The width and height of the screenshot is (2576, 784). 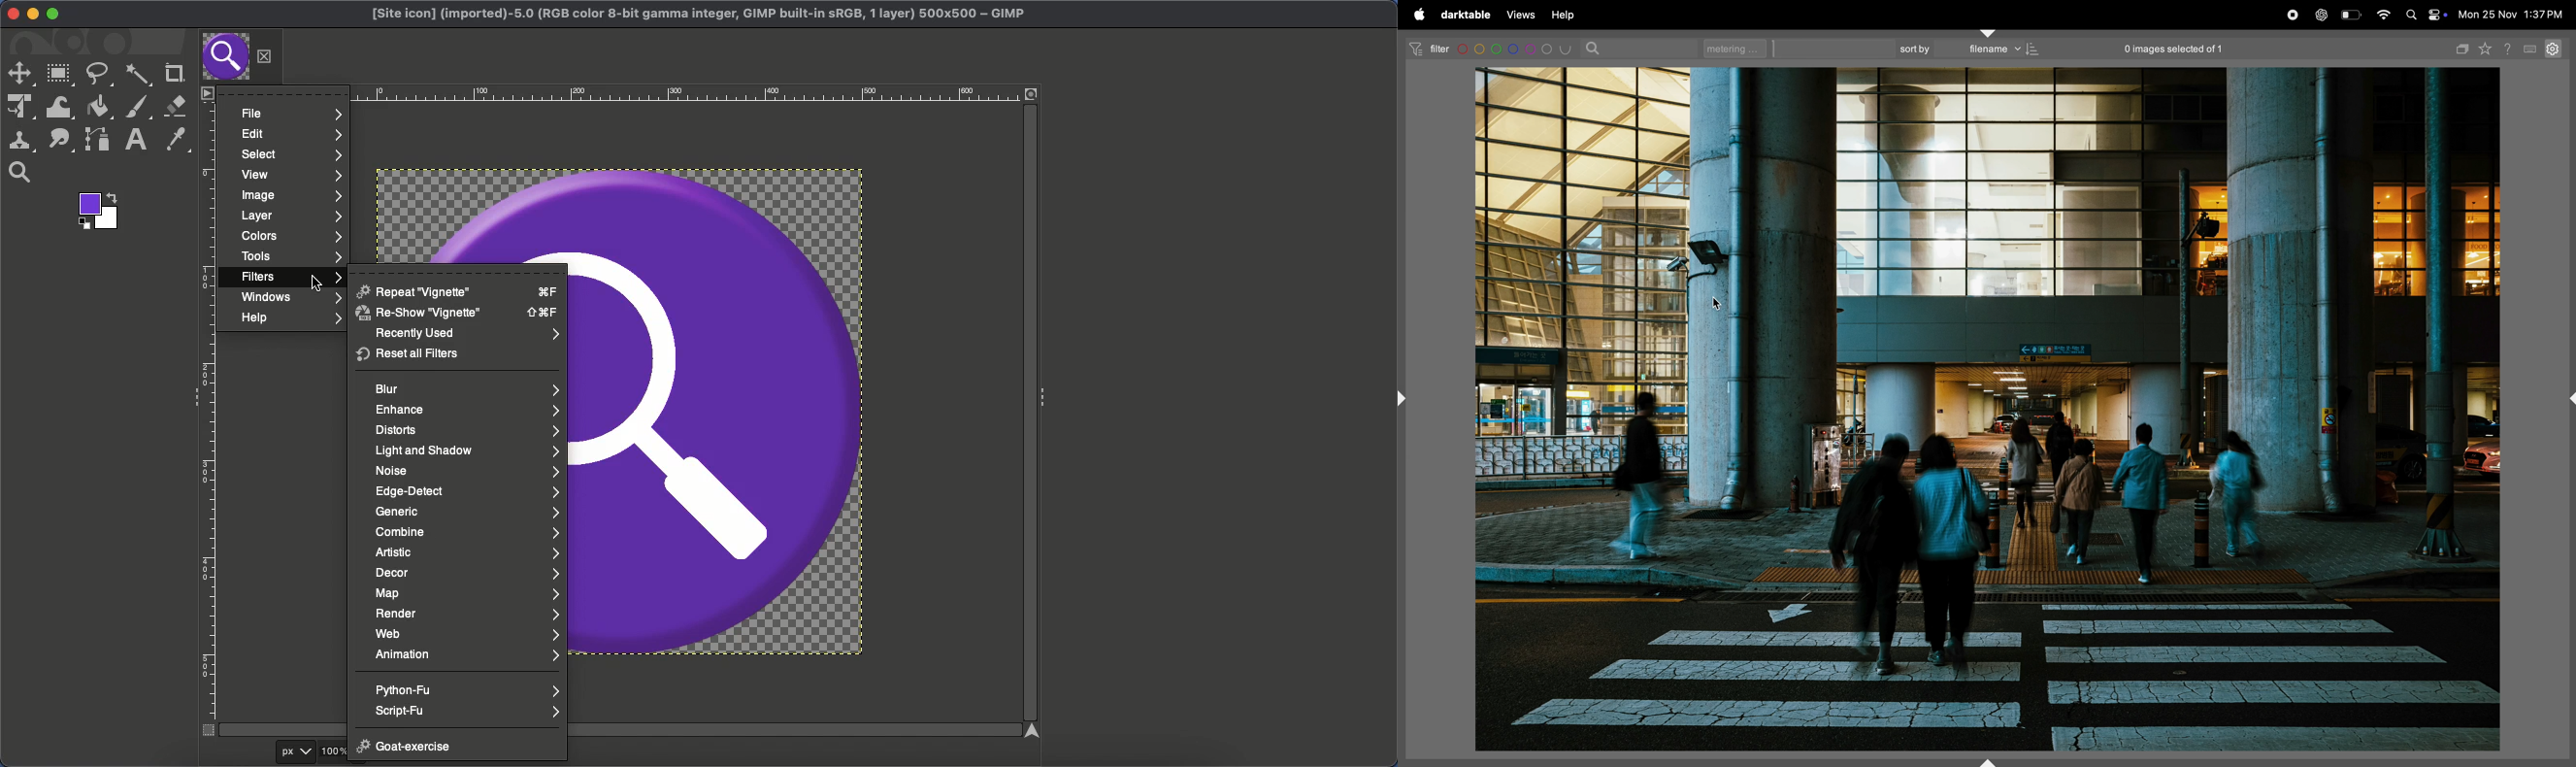 What do you see at coordinates (1521, 13) in the screenshot?
I see `views` at bounding box center [1521, 13].